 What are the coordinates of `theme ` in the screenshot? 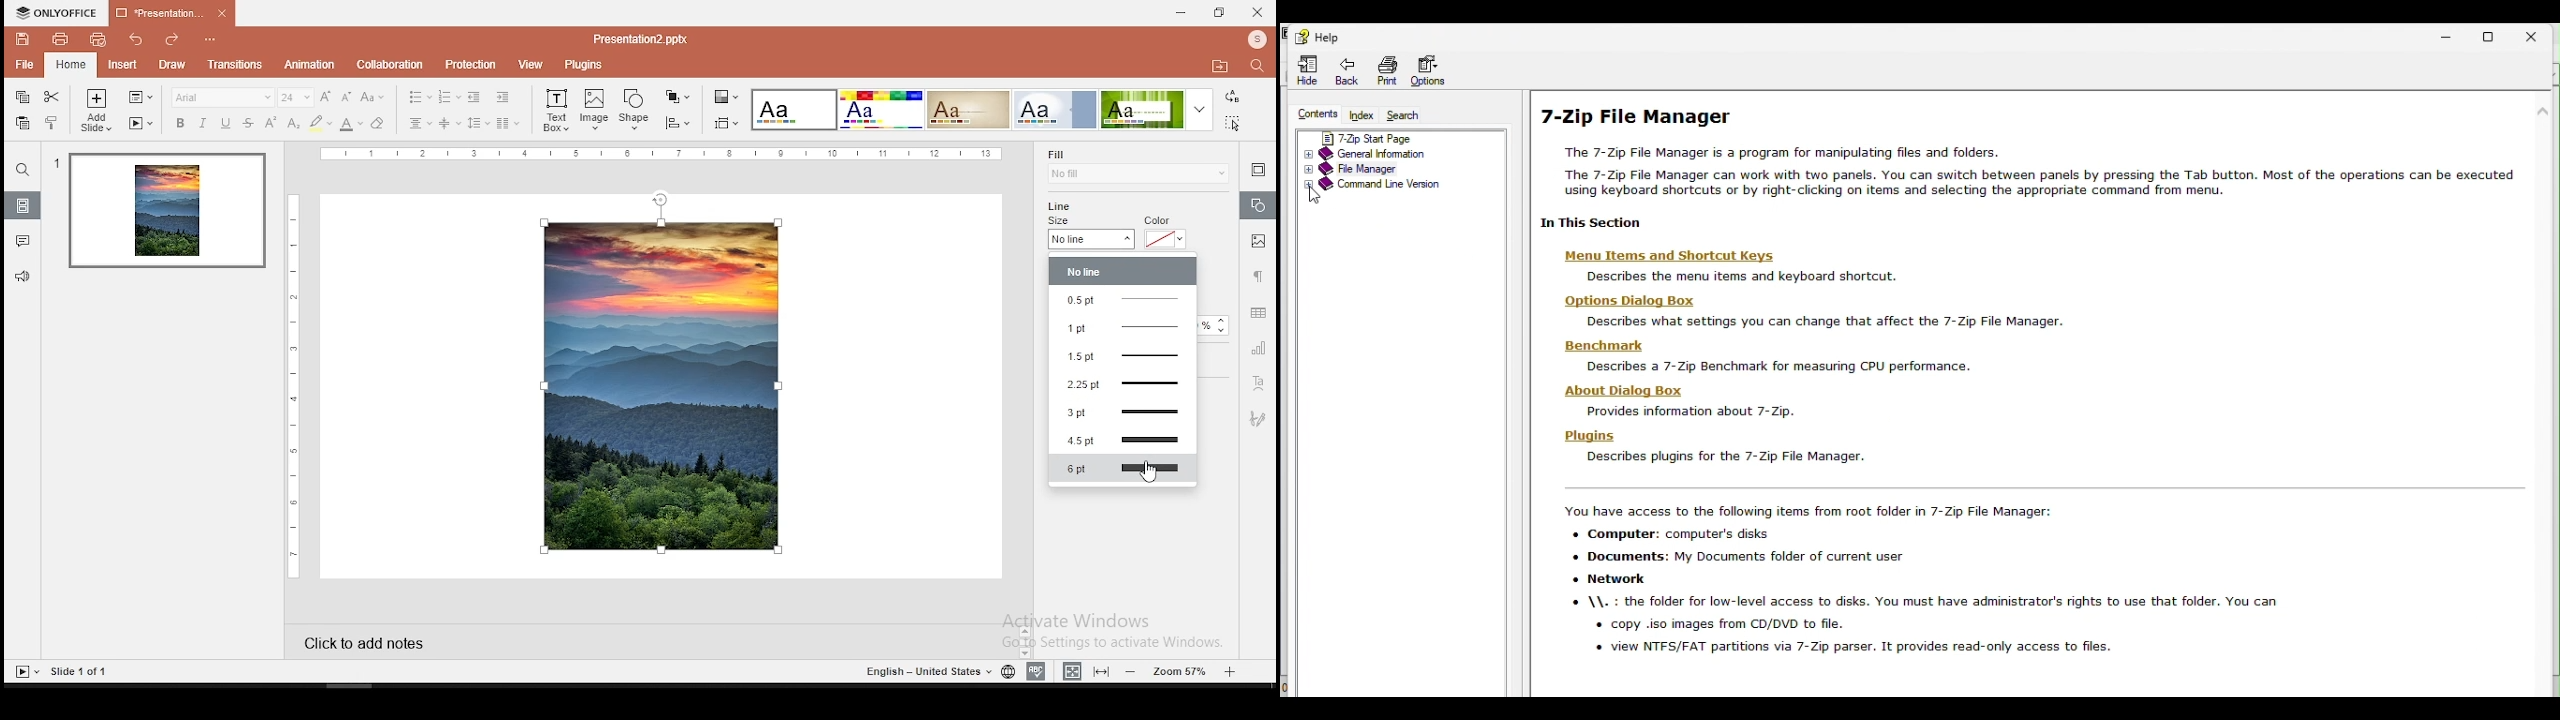 It's located at (880, 109).